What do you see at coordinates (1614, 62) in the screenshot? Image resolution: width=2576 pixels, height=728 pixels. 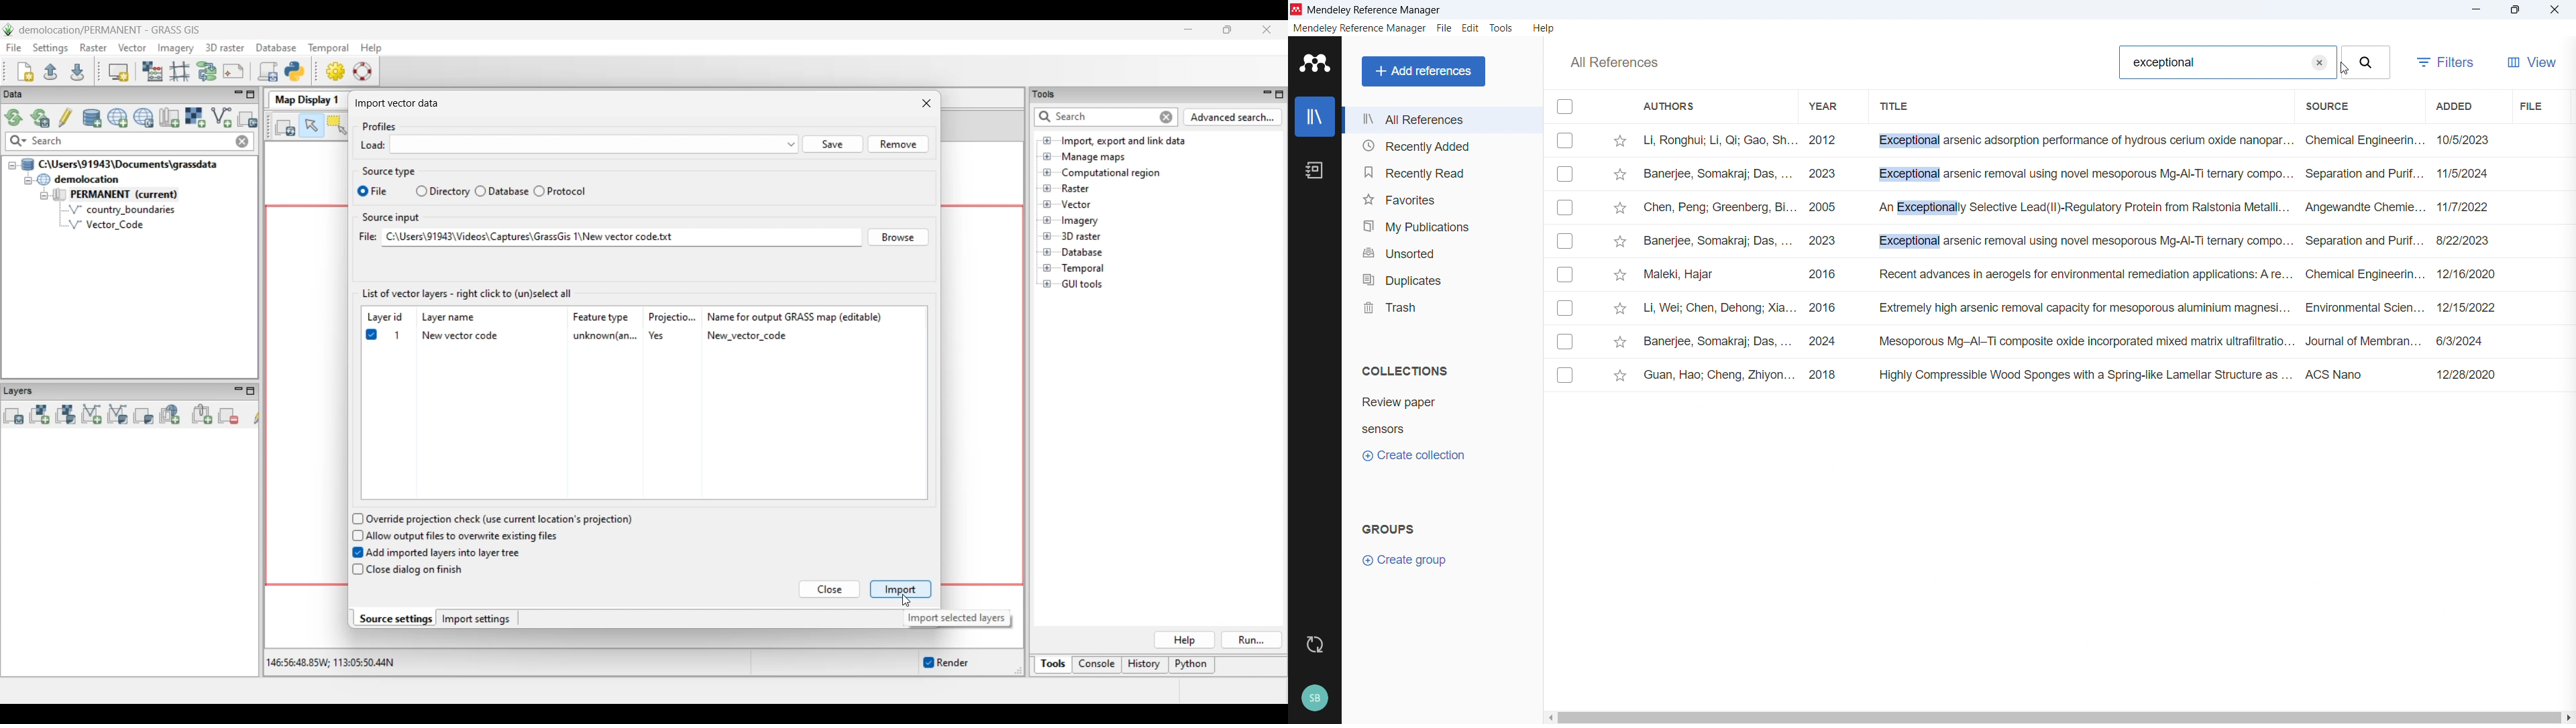 I see `` at bounding box center [1614, 62].